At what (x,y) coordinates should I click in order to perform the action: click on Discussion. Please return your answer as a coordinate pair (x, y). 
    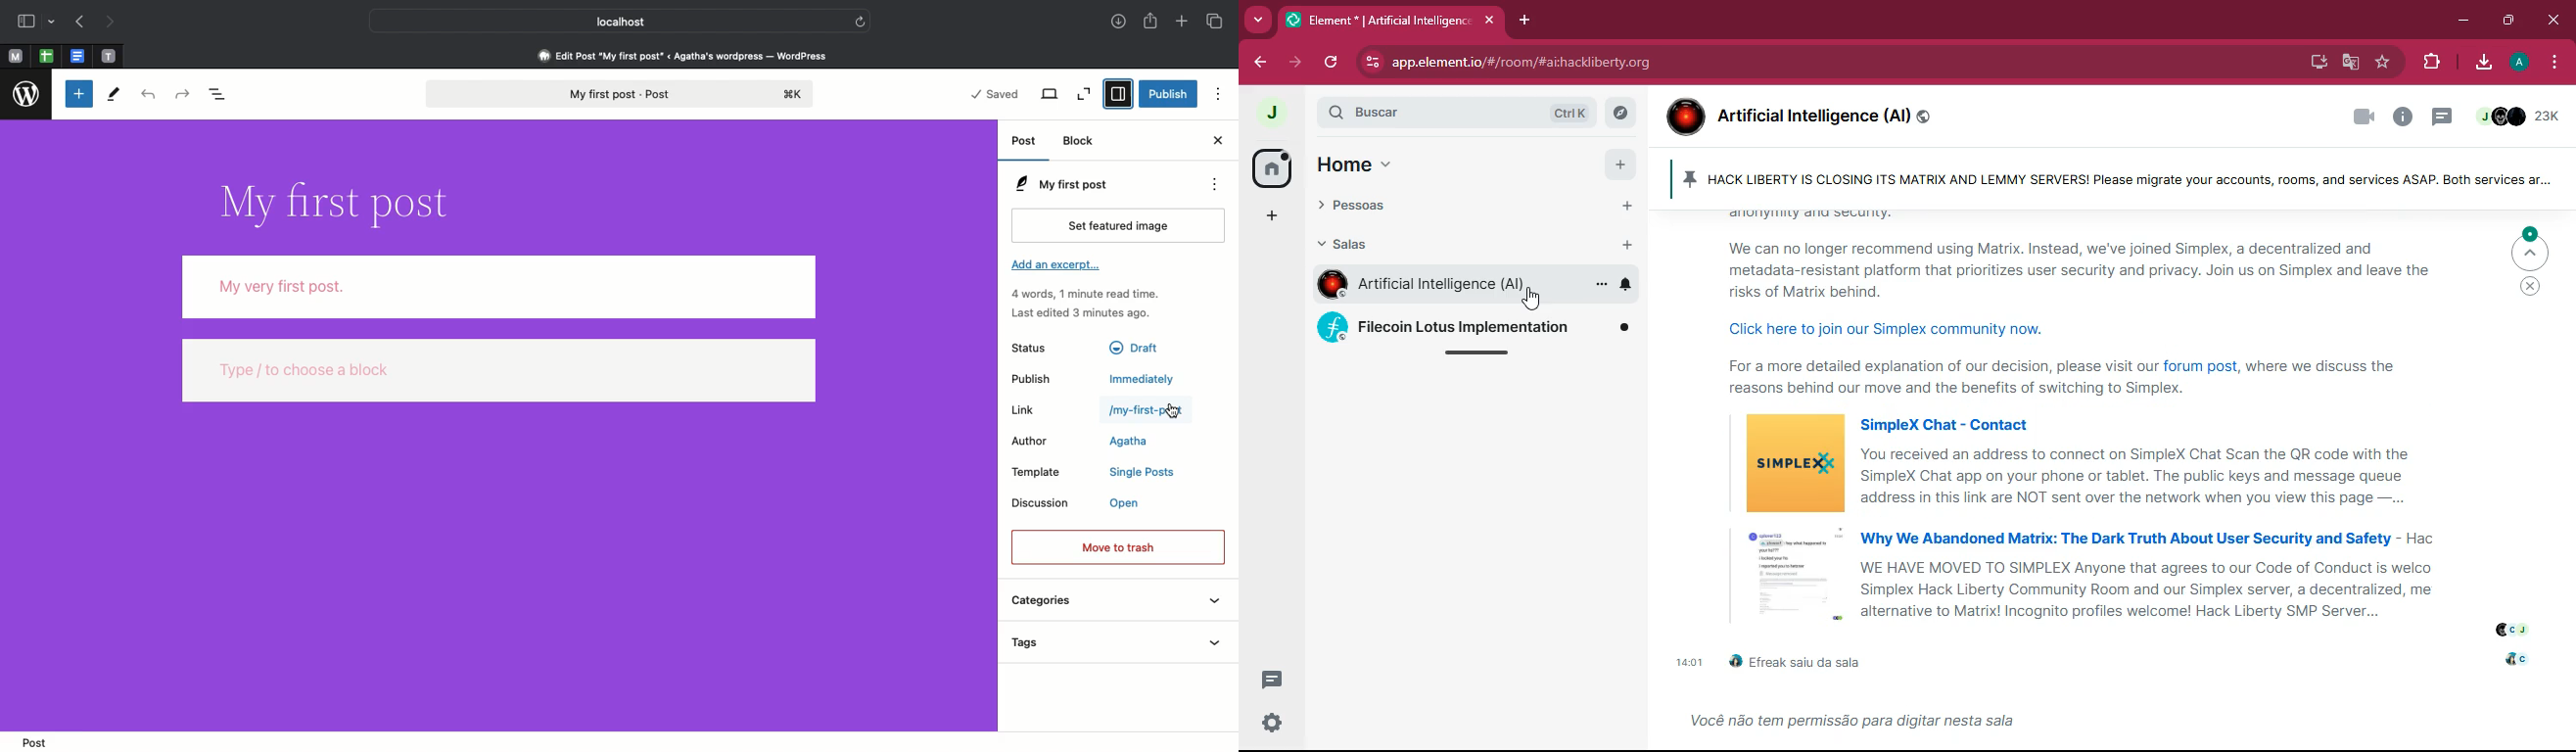
    Looking at the image, I should click on (1042, 503).